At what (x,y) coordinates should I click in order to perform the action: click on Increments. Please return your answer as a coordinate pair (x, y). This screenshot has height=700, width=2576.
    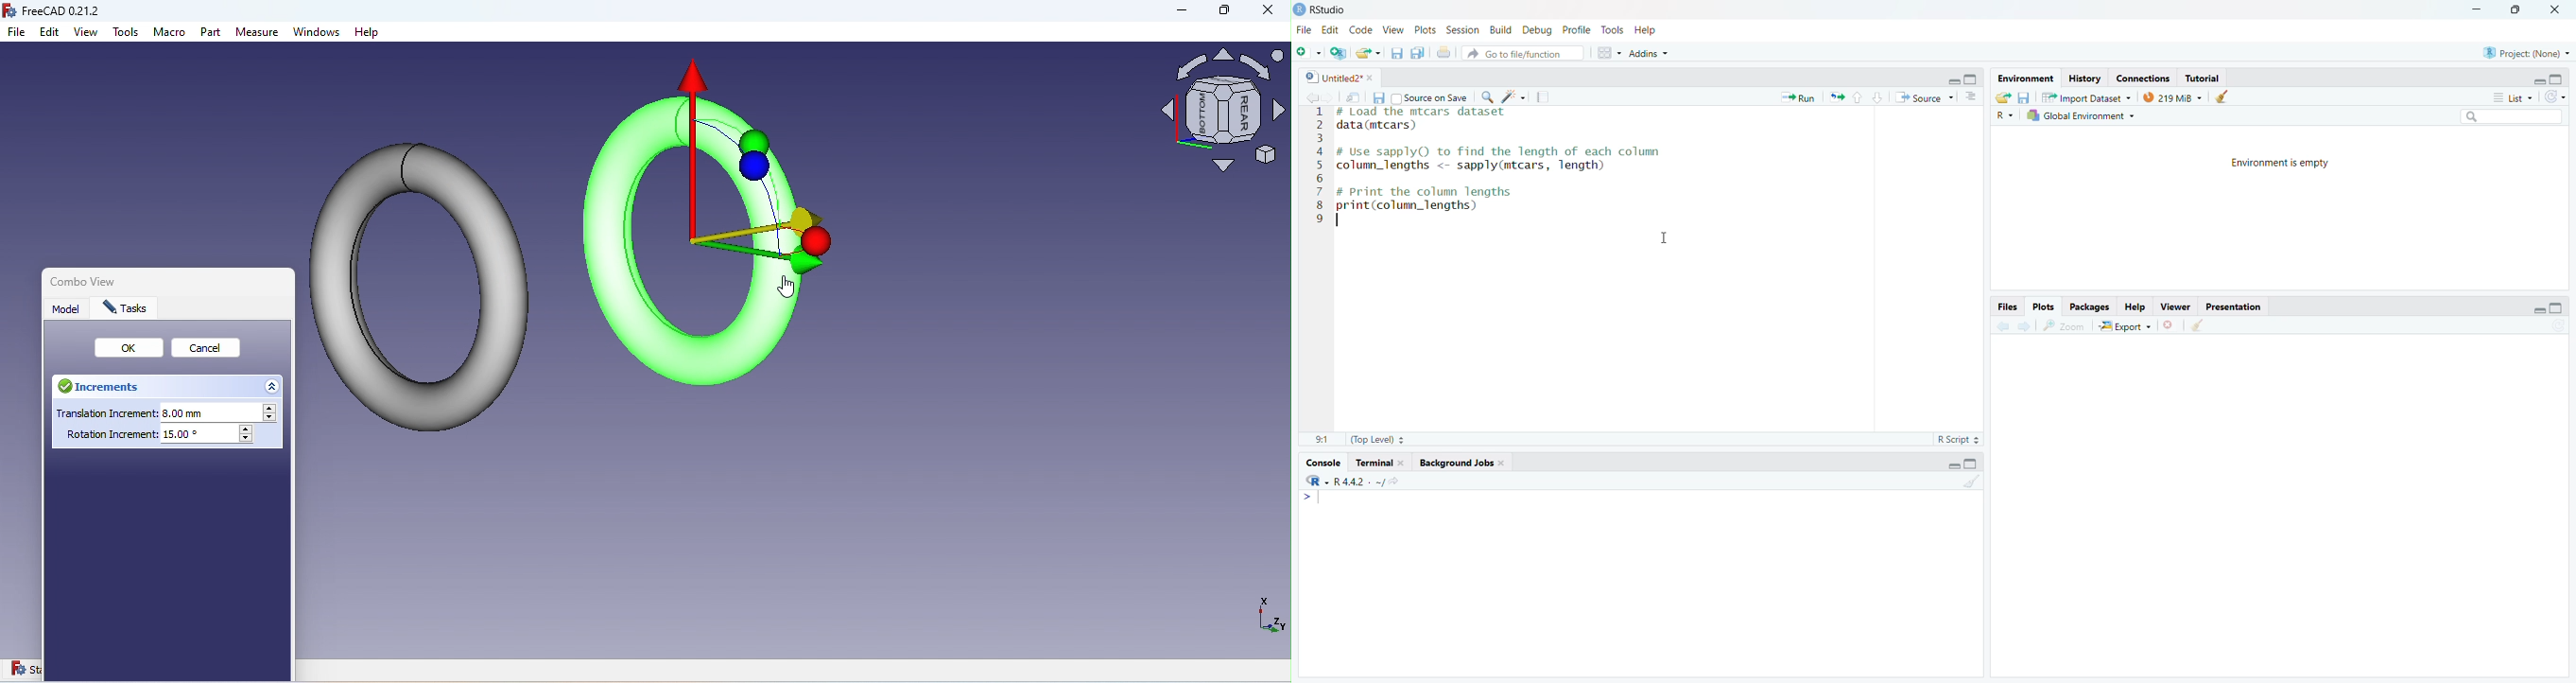
    Looking at the image, I should click on (106, 388).